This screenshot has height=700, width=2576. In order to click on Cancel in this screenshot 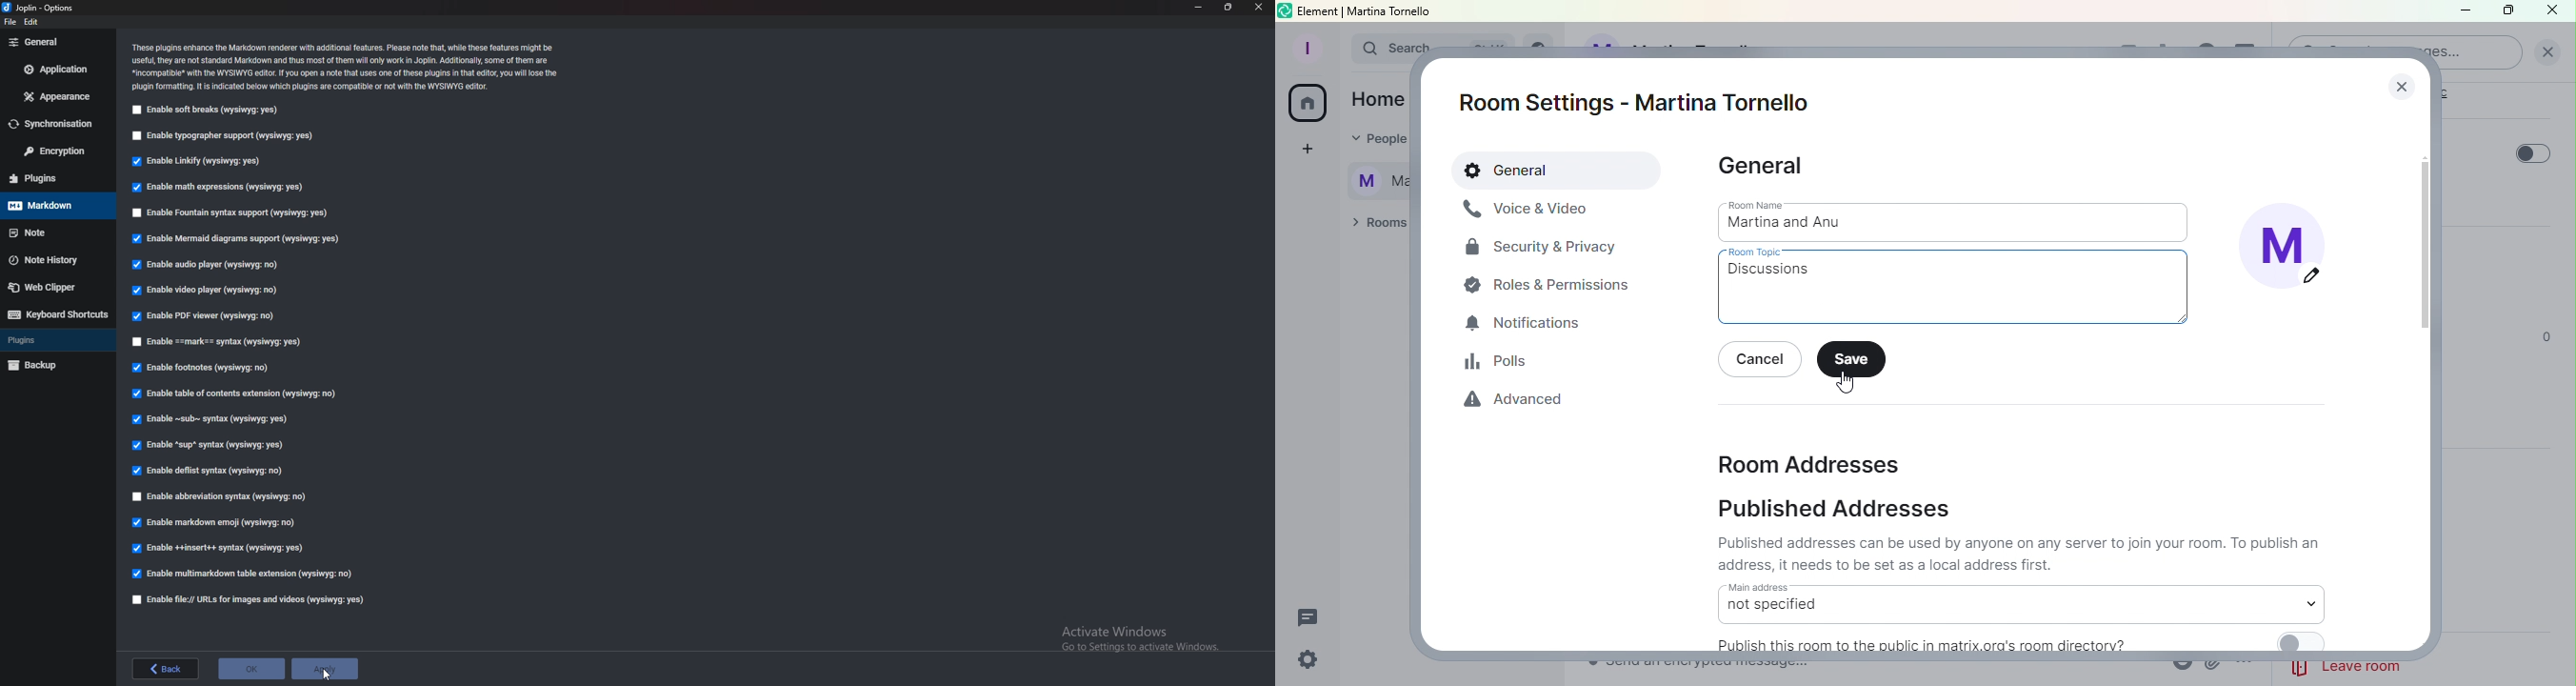, I will do `click(1764, 361)`.